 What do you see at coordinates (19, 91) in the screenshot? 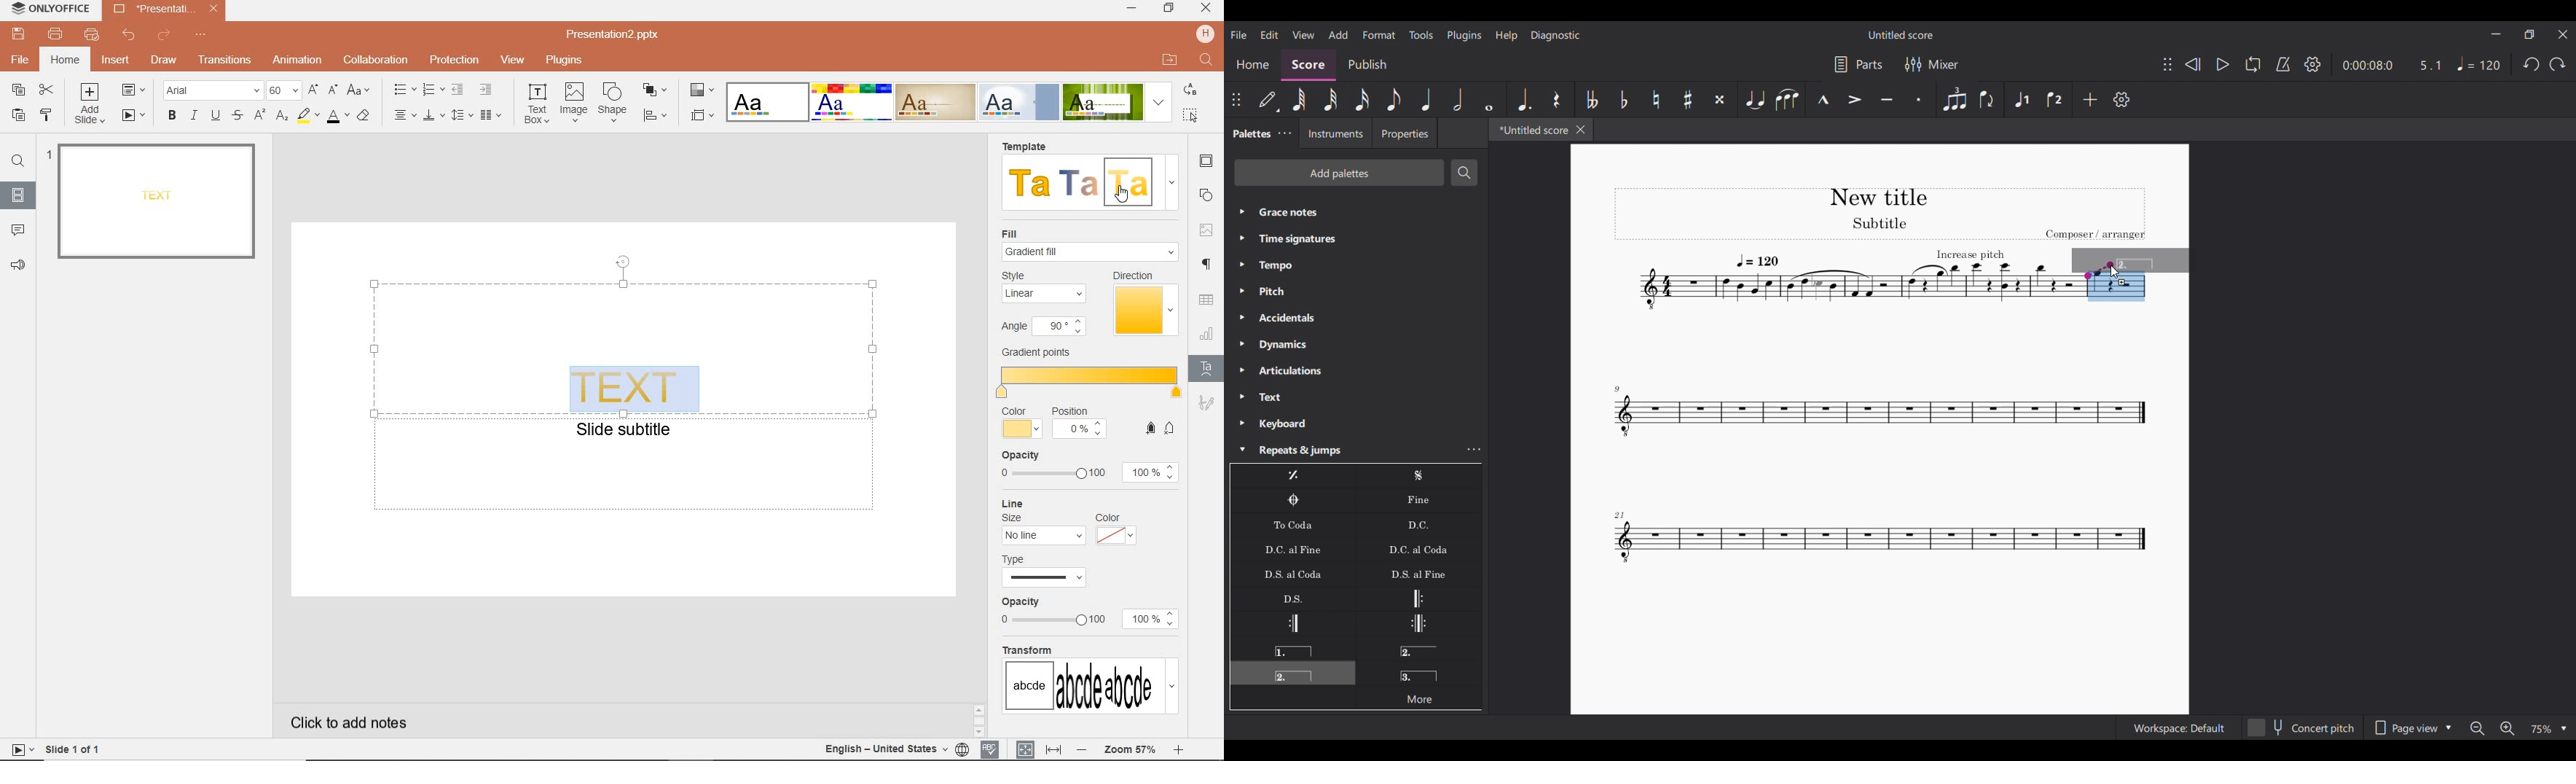
I see `COPY` at bounding box center [19, 91].